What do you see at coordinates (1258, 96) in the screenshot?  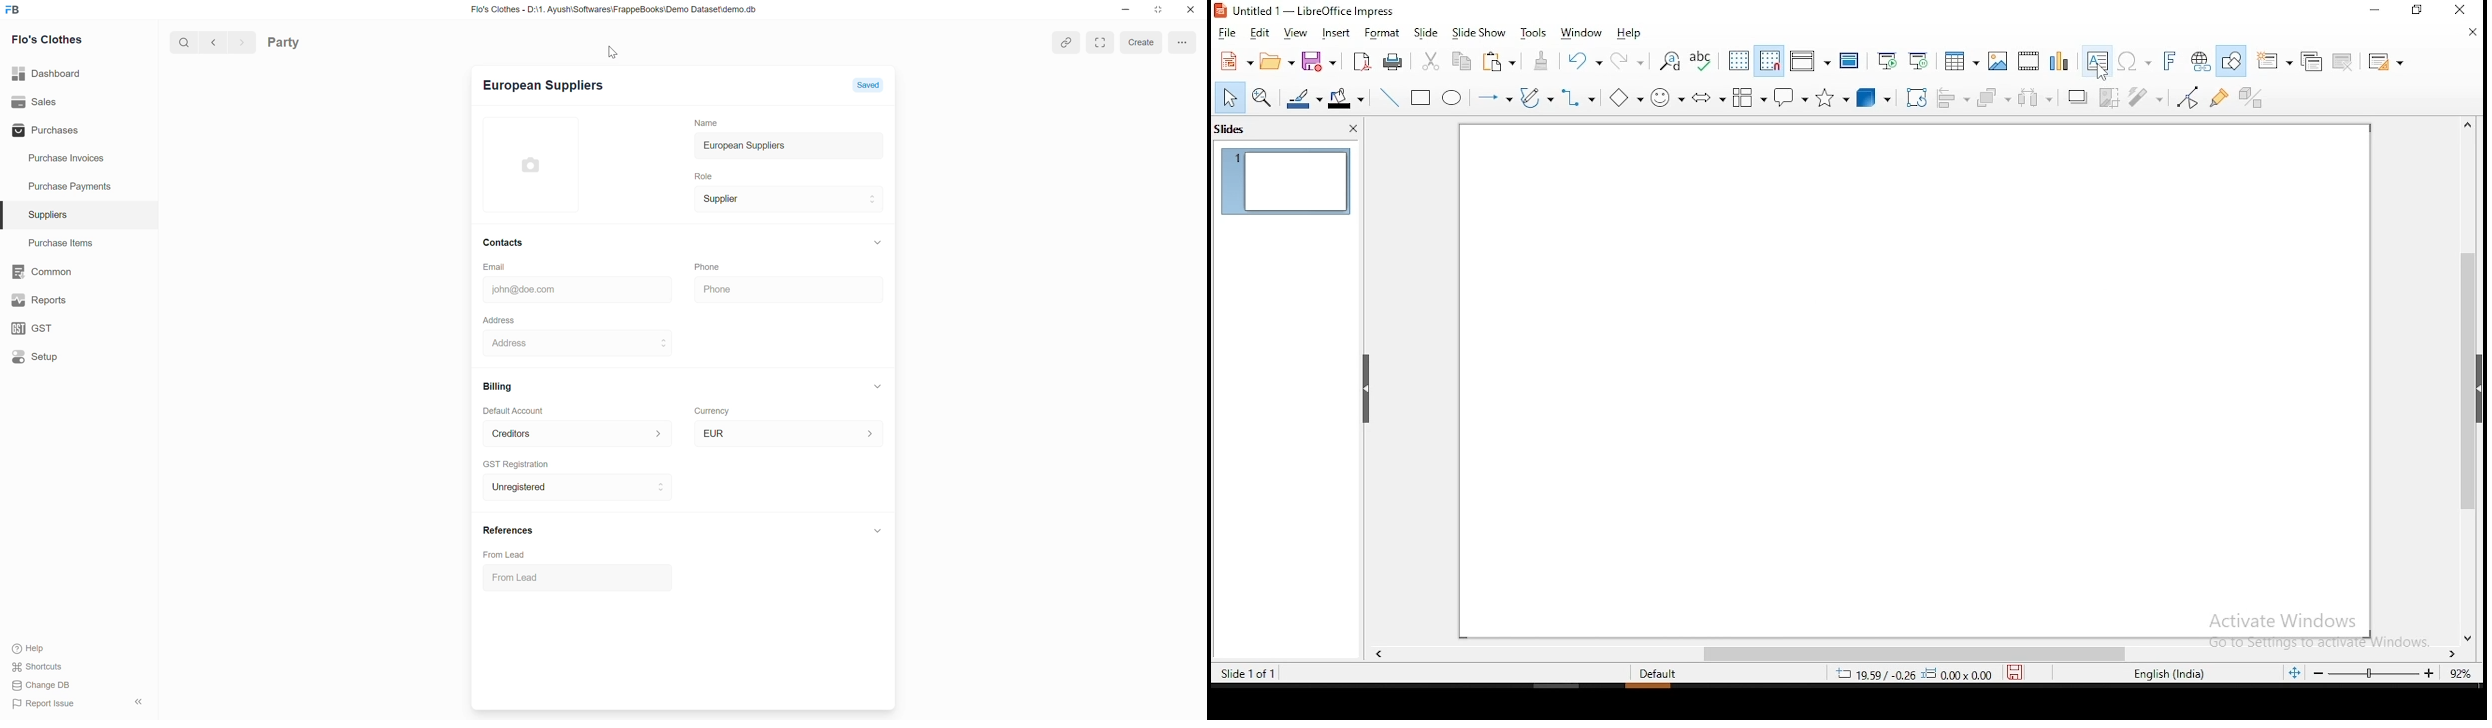 I see `zoom and pan` at bounding box center [1258, 96].